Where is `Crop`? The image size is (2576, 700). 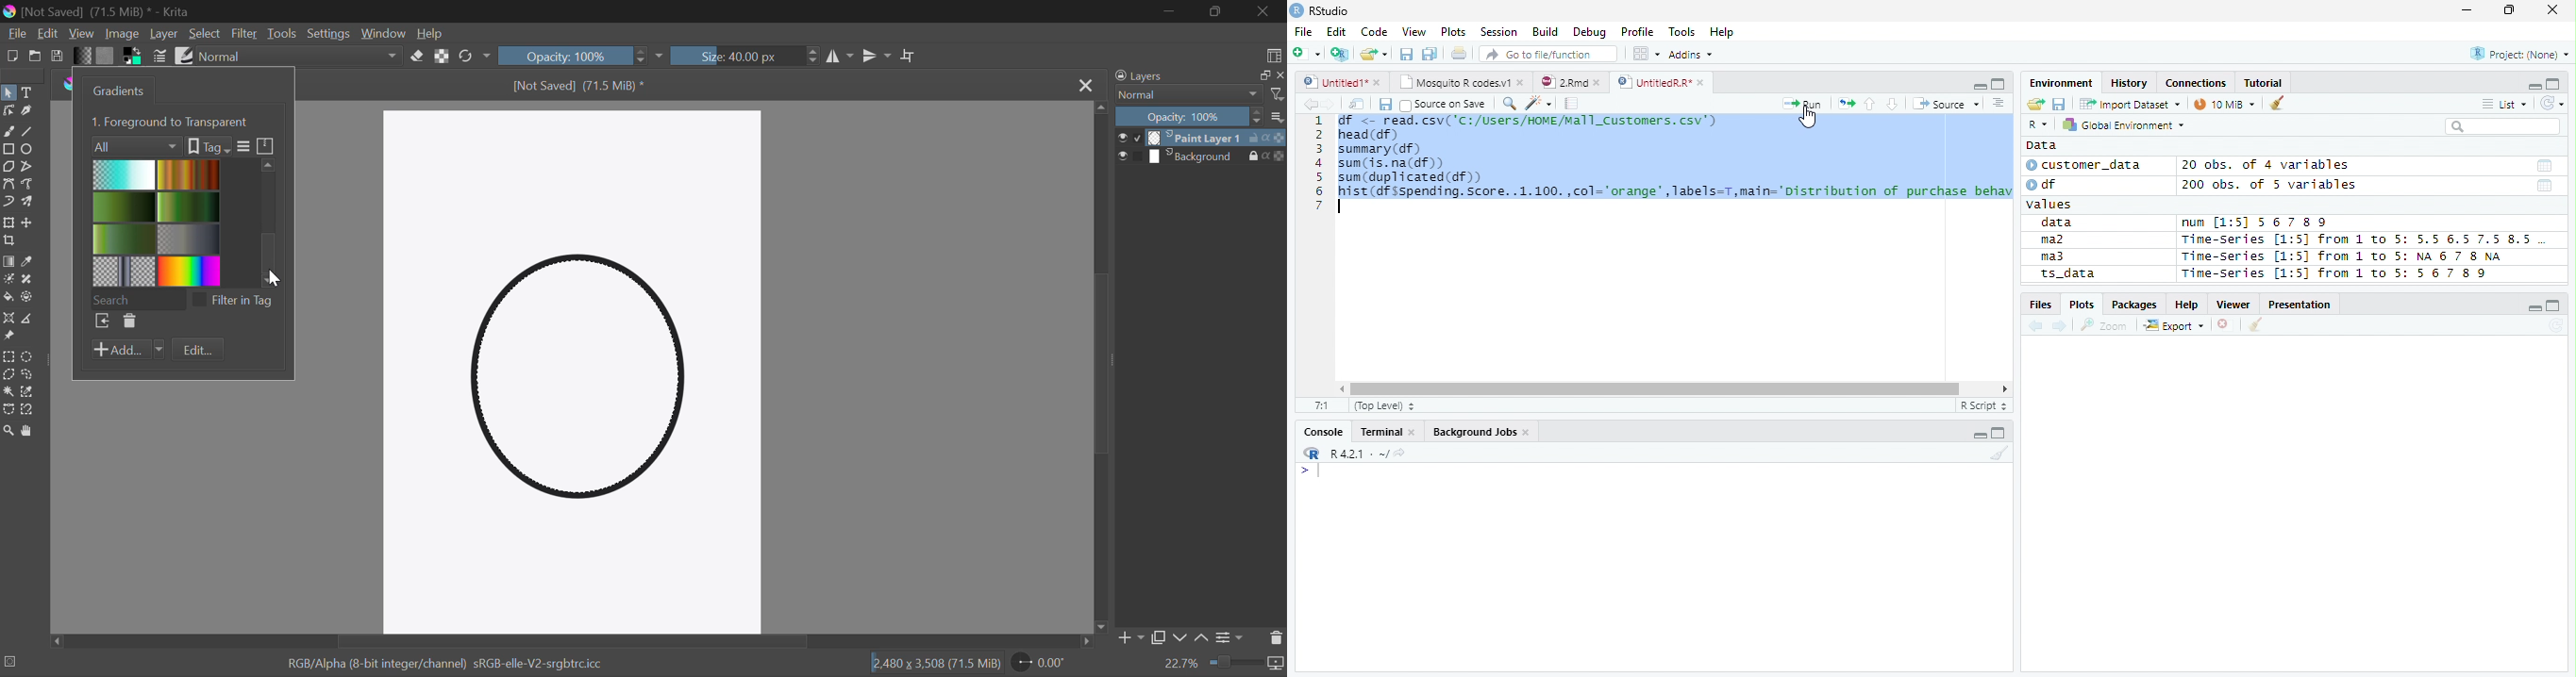
Crop is located at coordinates (9, 242).